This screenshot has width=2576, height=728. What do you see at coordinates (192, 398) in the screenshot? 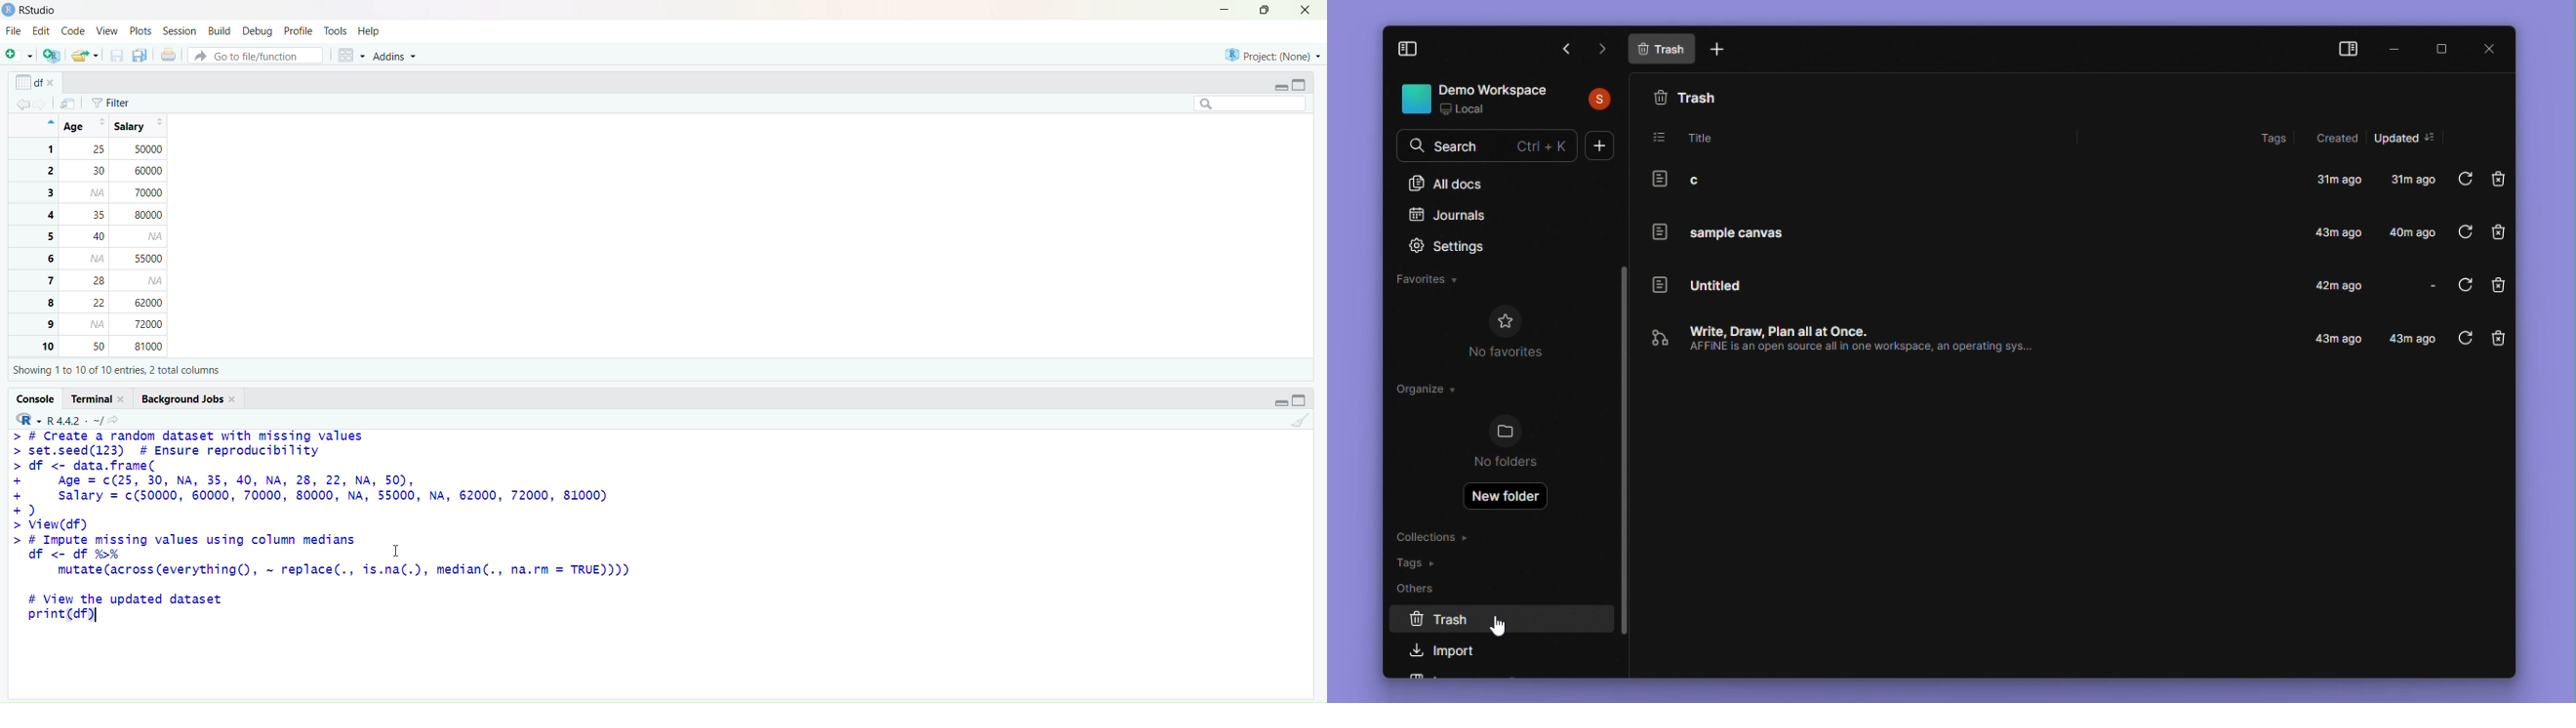
I see `background jobs` at bounding box center [192, 398].